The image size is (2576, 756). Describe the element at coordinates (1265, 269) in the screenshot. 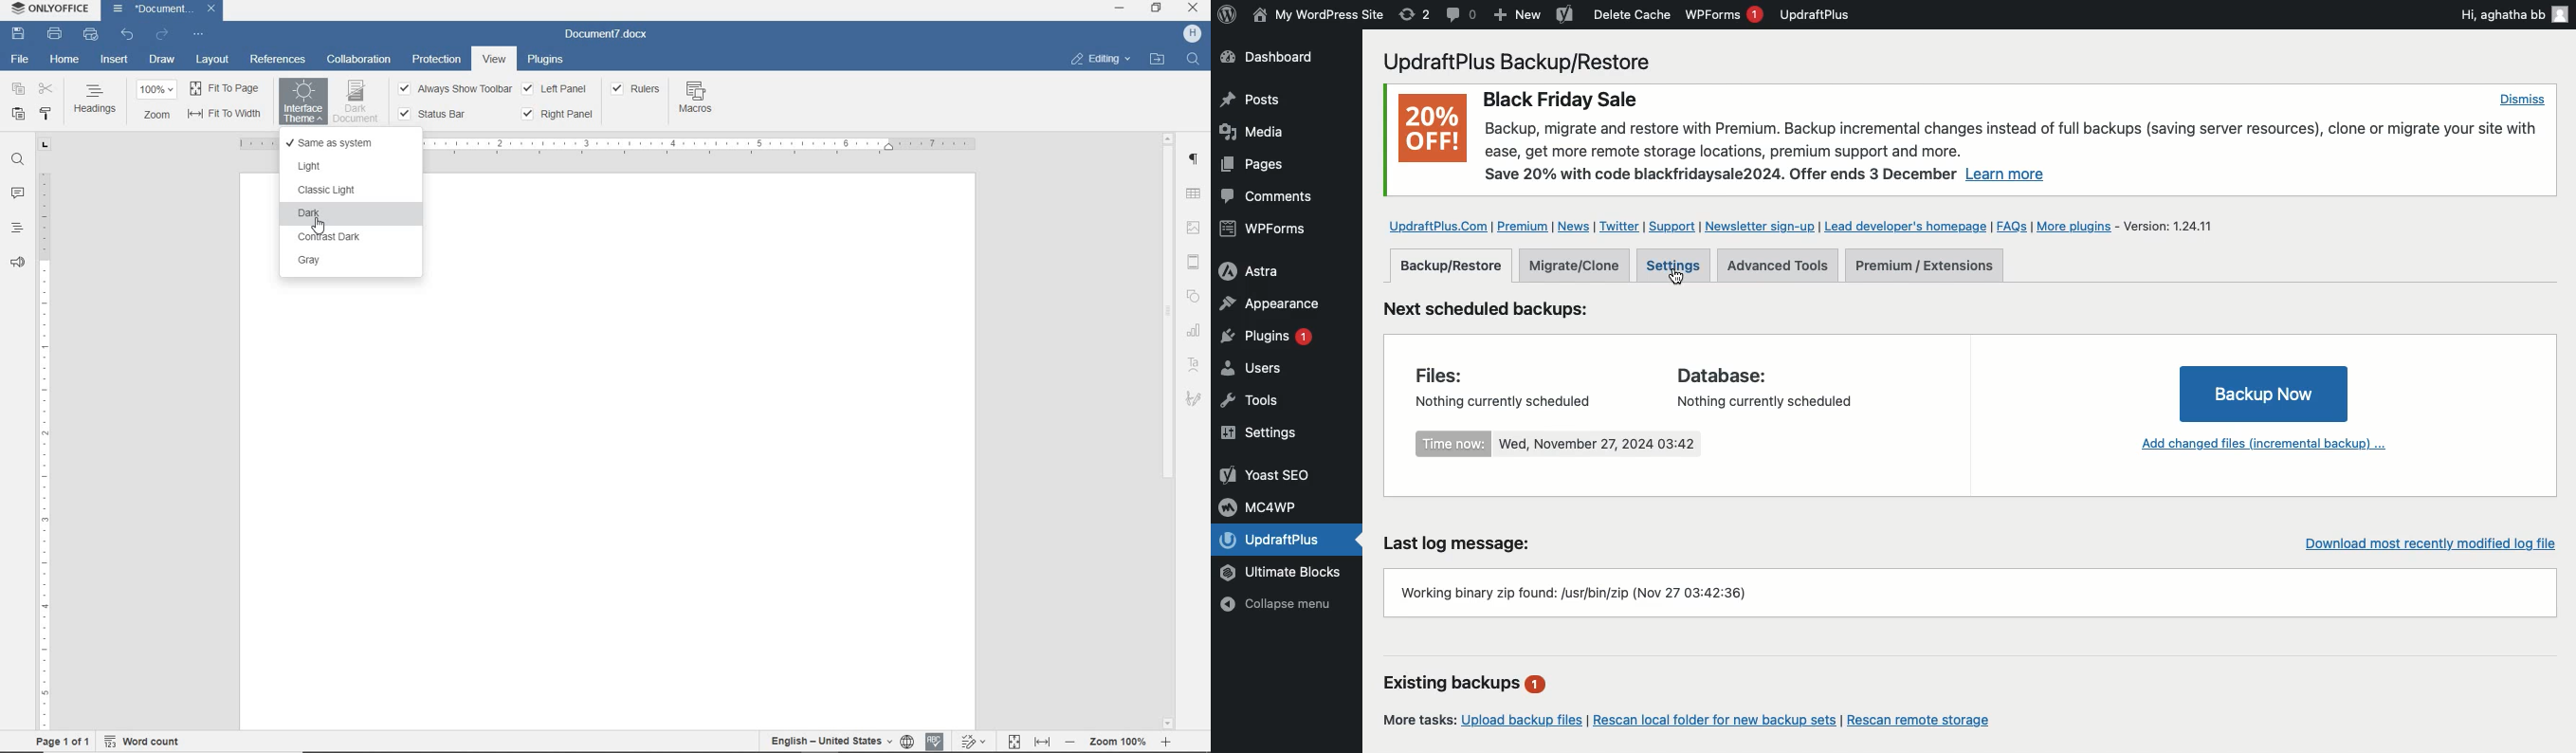

I see `Astra` at that location.